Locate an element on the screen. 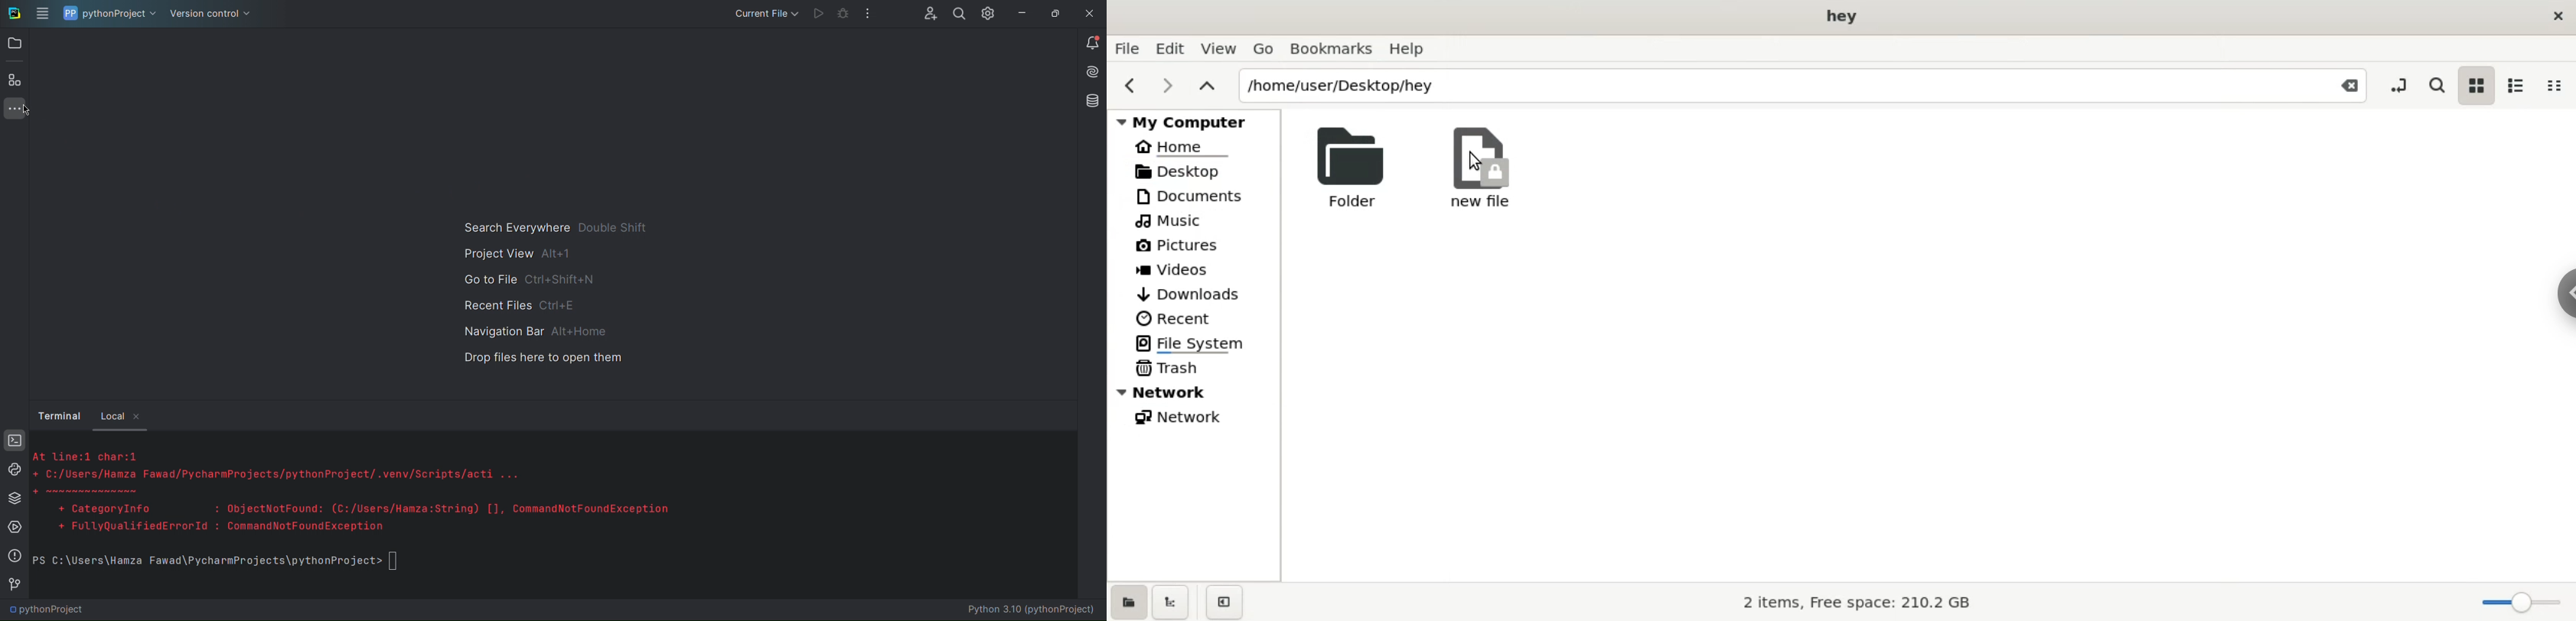 The width and height of the screenshot is (2576, 644). Recent is located at coordinates (1173, 317).